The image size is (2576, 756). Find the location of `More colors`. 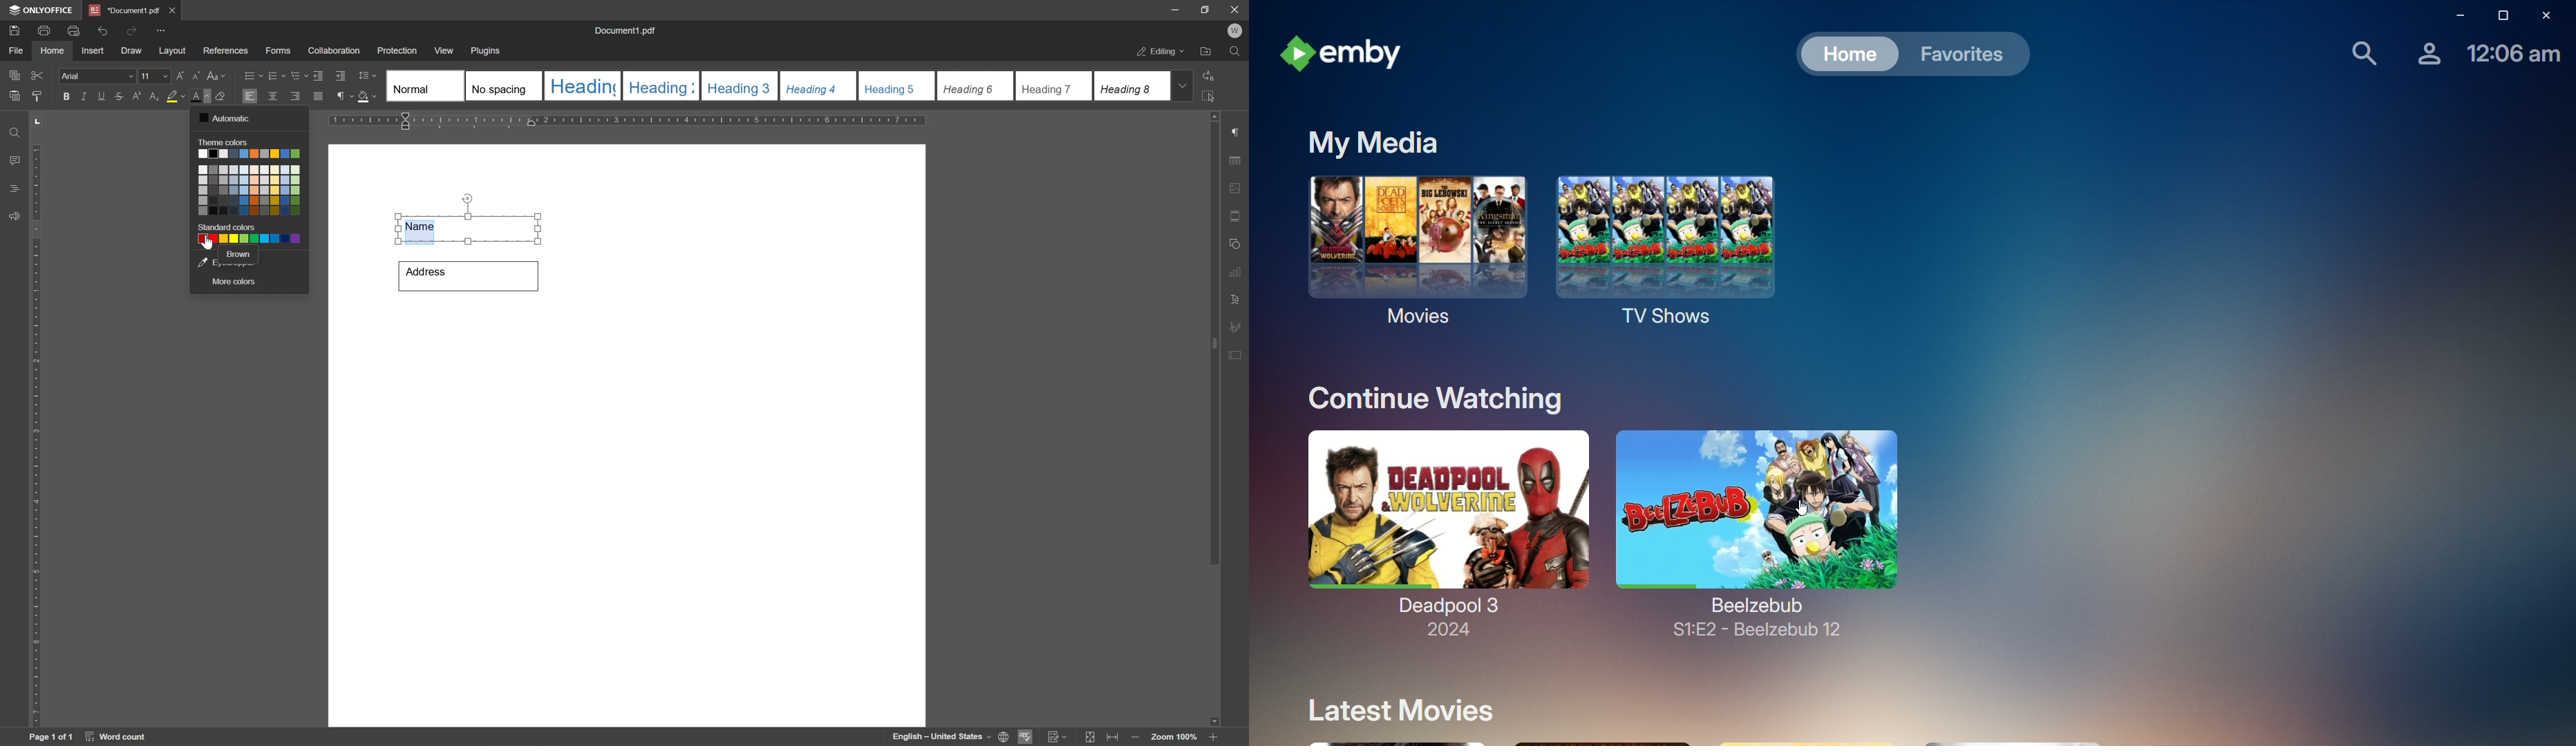

More colors is located at coordinates (235, 282).